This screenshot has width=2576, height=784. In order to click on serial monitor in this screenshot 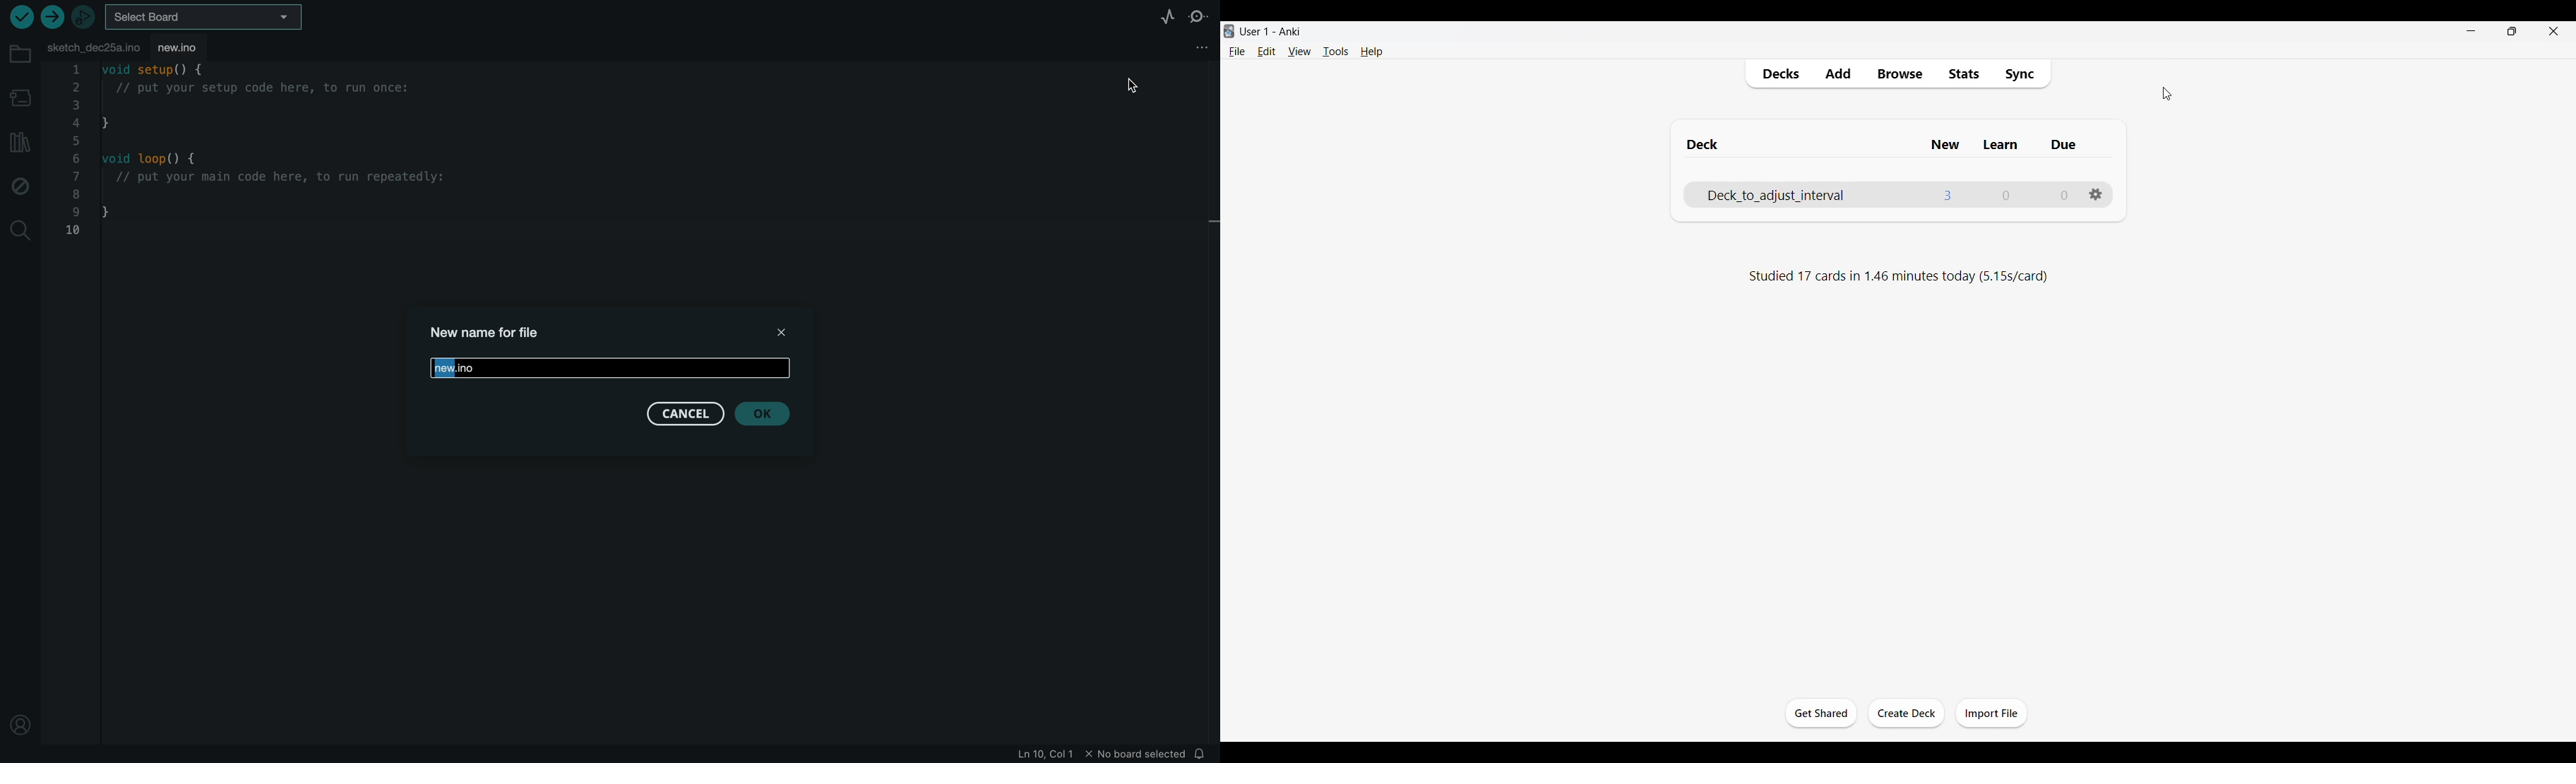, I will do `click(1198, 17)`.